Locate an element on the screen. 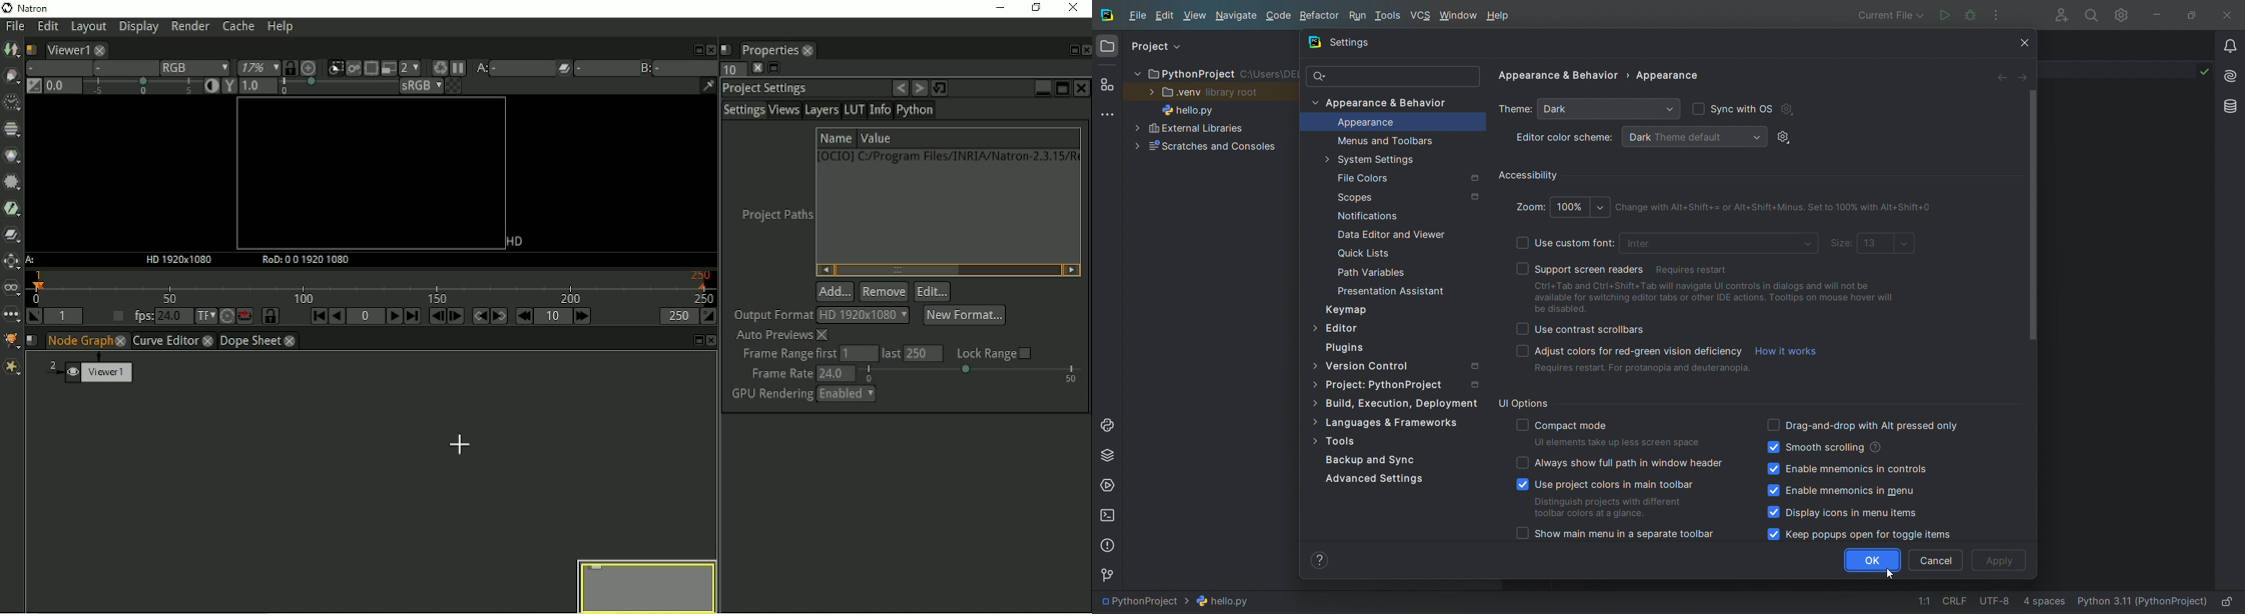 The image size is (2268, 616). size is located at coordinates (1839, 242).